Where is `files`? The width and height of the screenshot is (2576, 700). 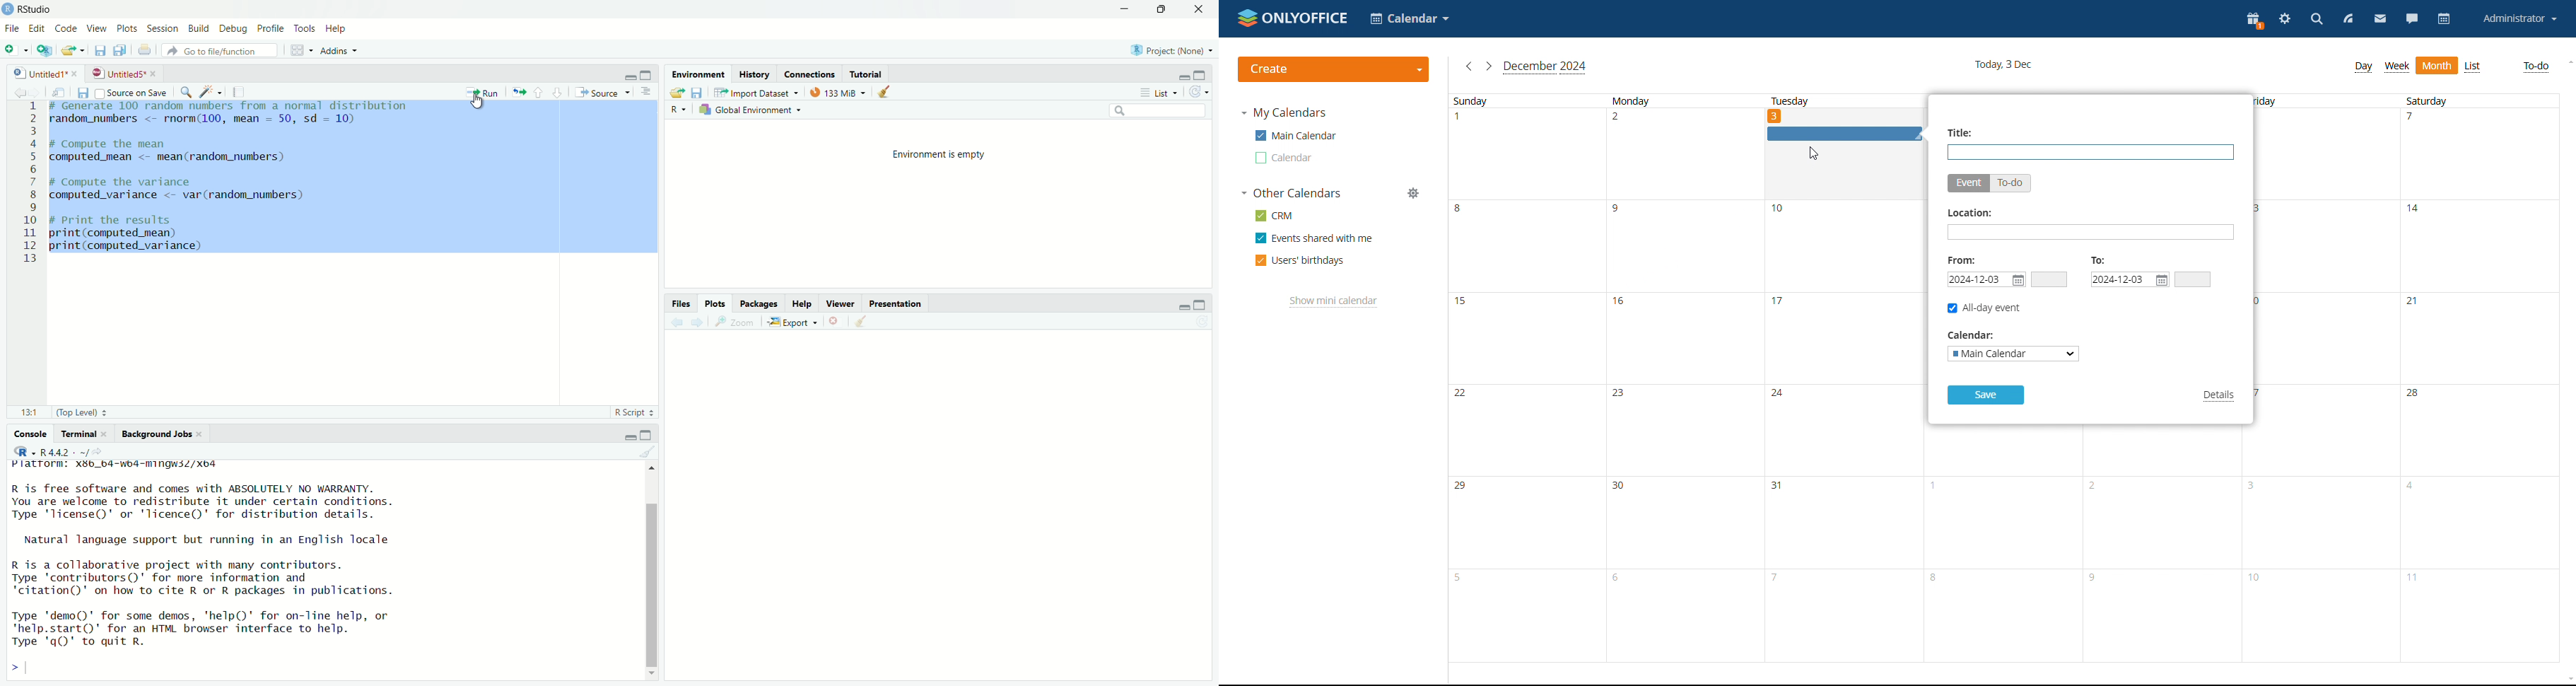 files is located at coordinates (681, 303).